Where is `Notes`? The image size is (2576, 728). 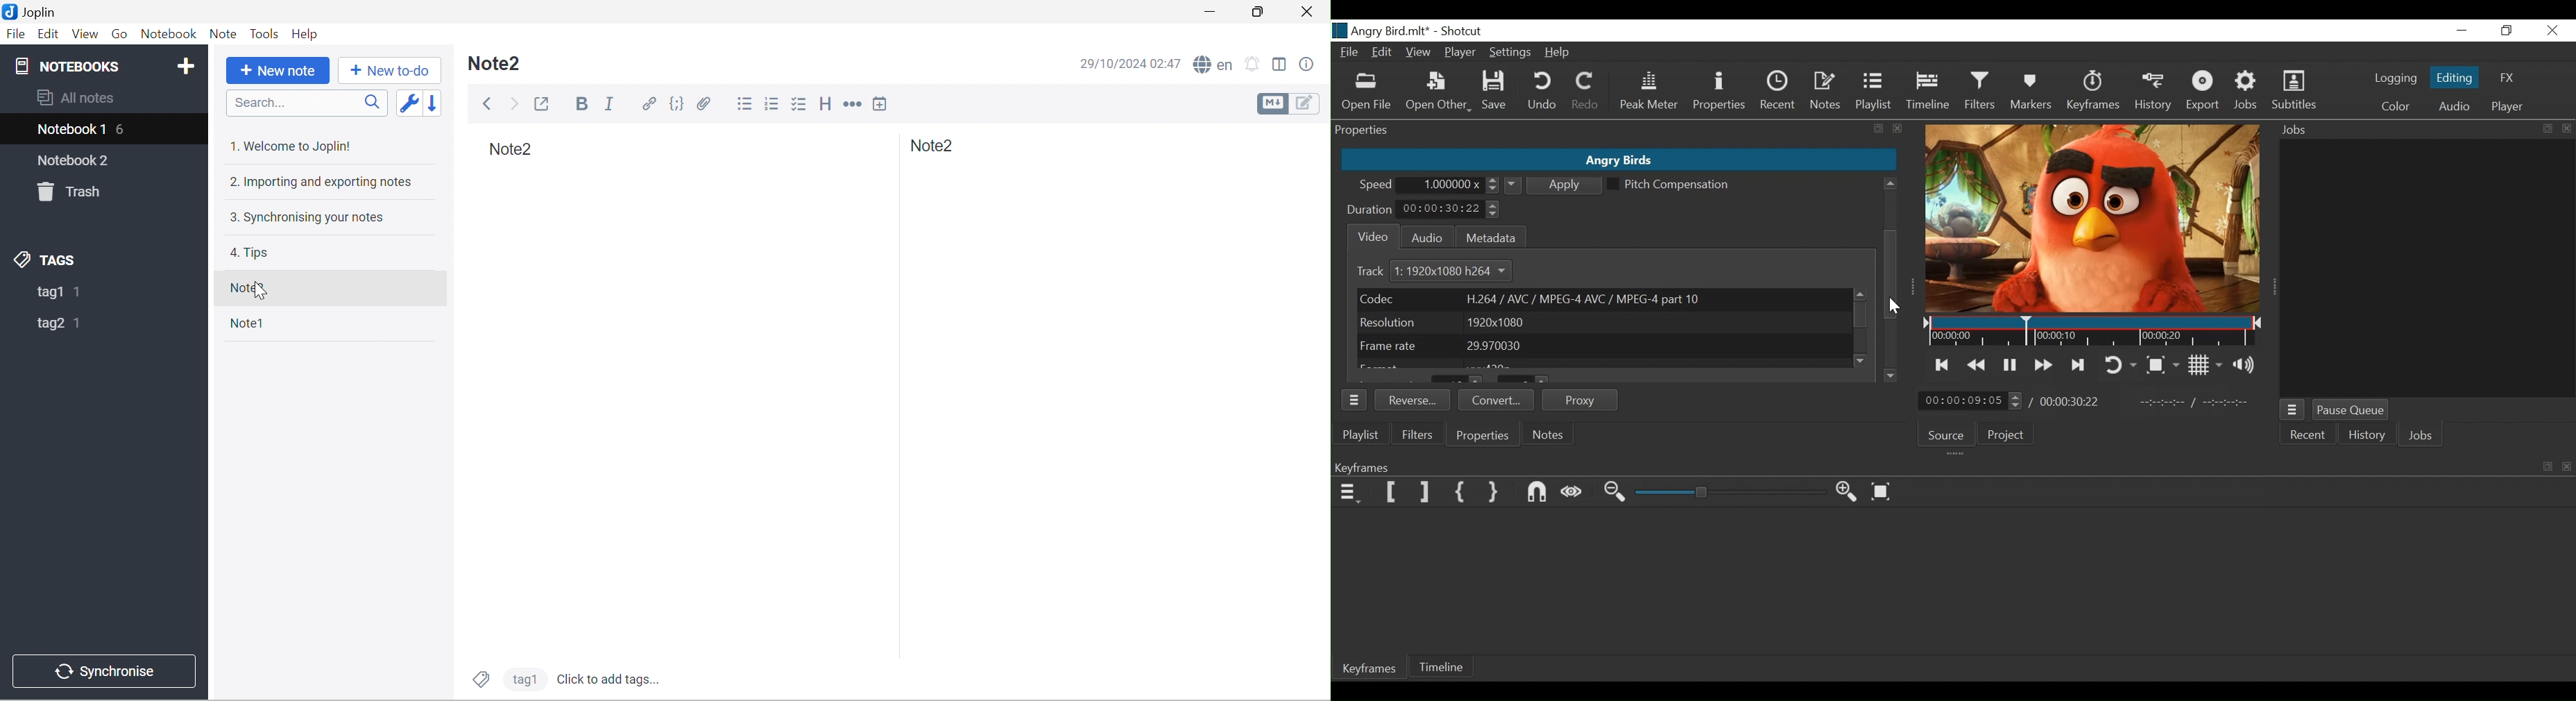 Notes is located at coordinates (1545, 434).